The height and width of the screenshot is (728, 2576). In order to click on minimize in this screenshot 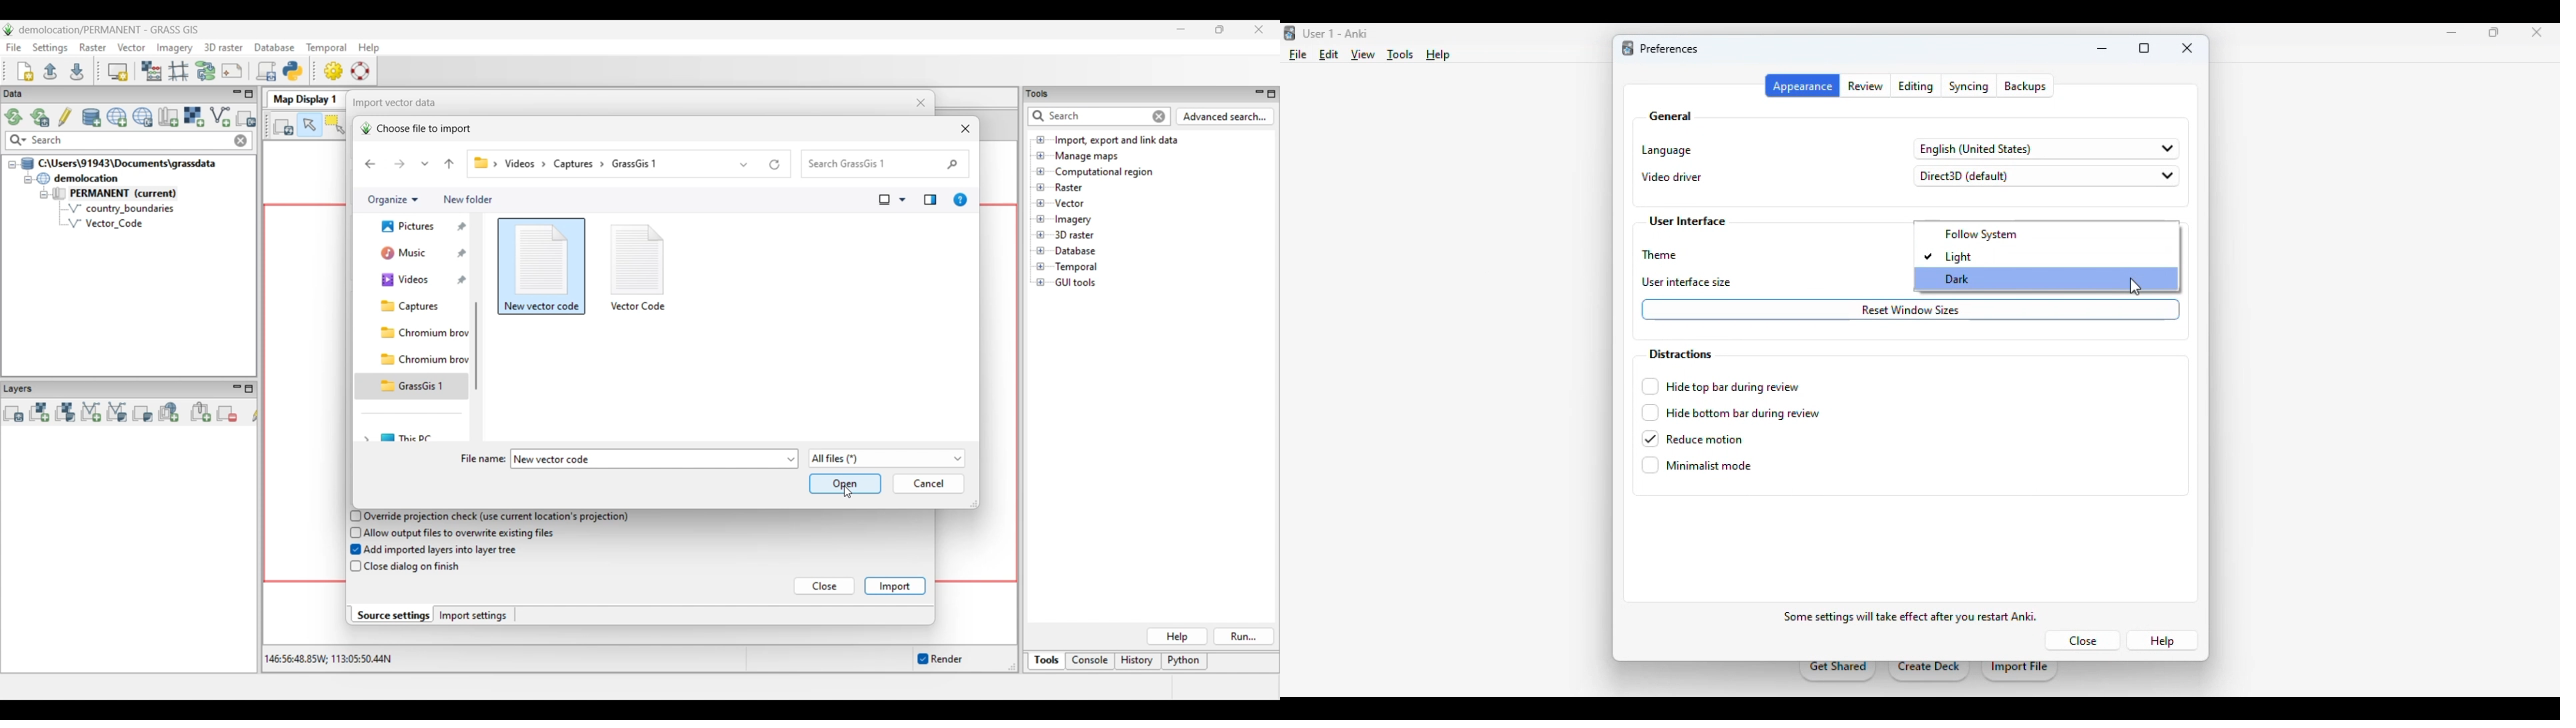, I will do `click(2103, 49)`.